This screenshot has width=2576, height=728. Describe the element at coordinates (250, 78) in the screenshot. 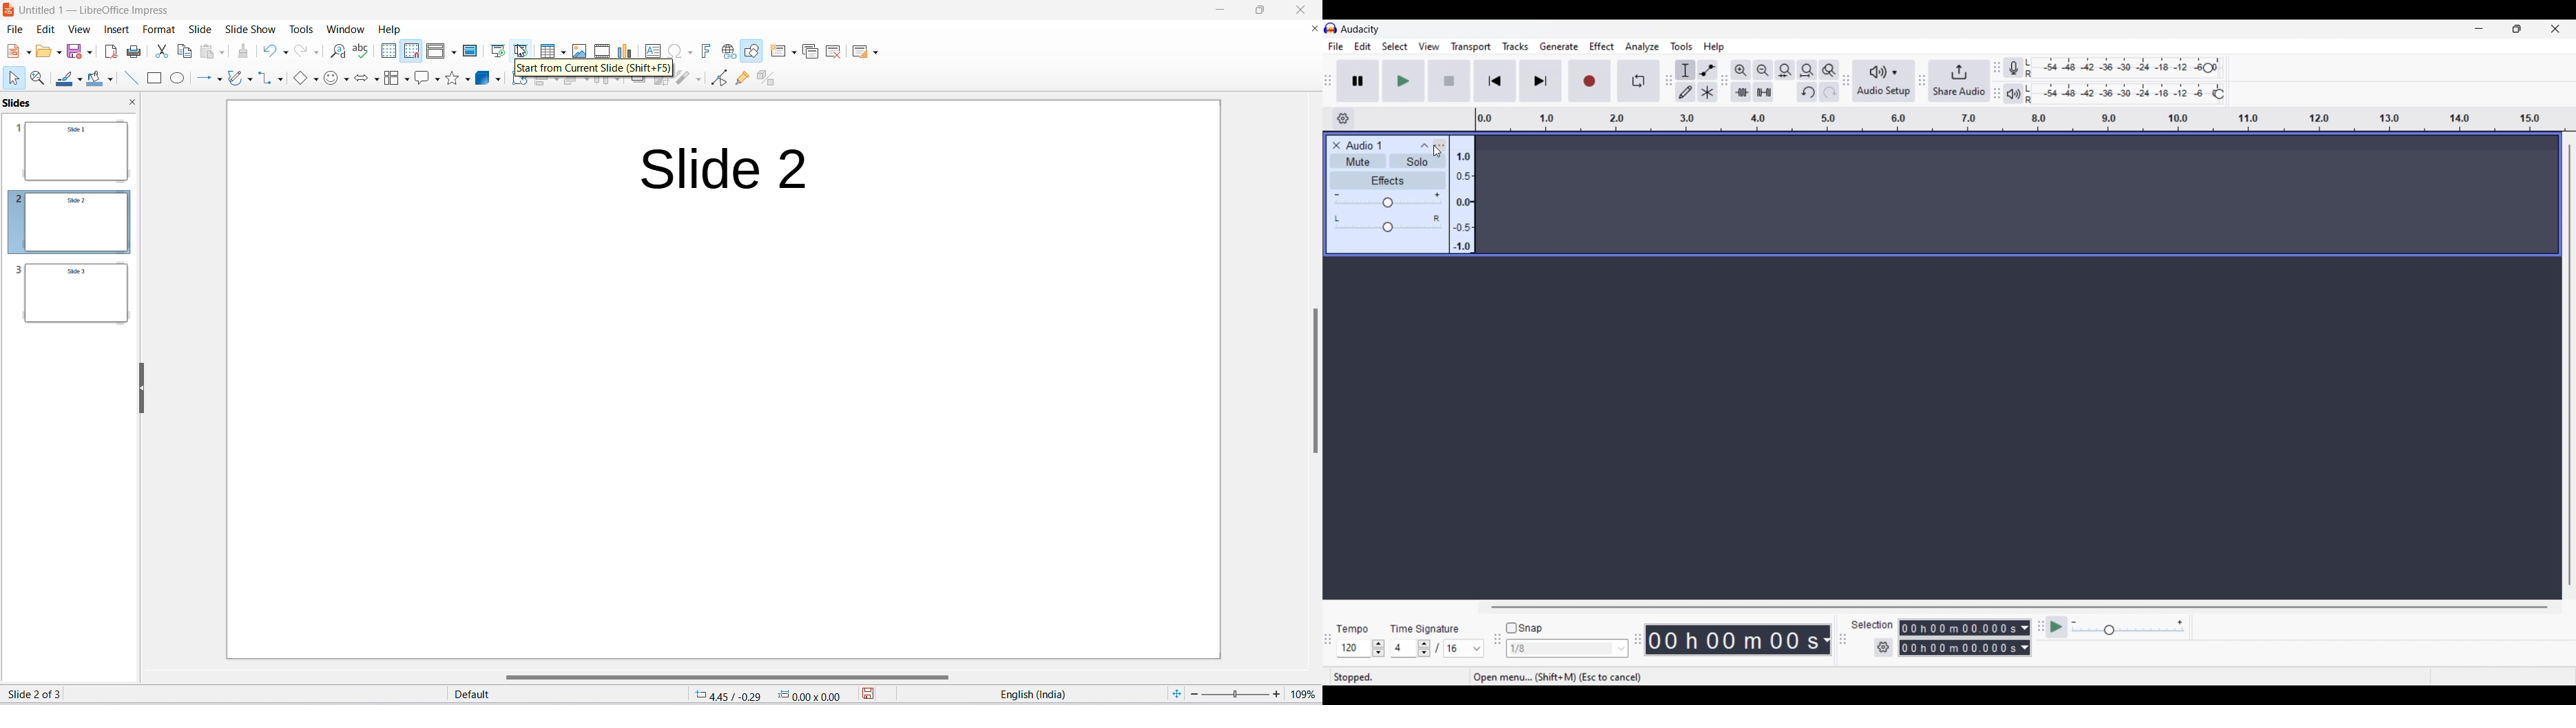

I see `curve and polygons` at that location.